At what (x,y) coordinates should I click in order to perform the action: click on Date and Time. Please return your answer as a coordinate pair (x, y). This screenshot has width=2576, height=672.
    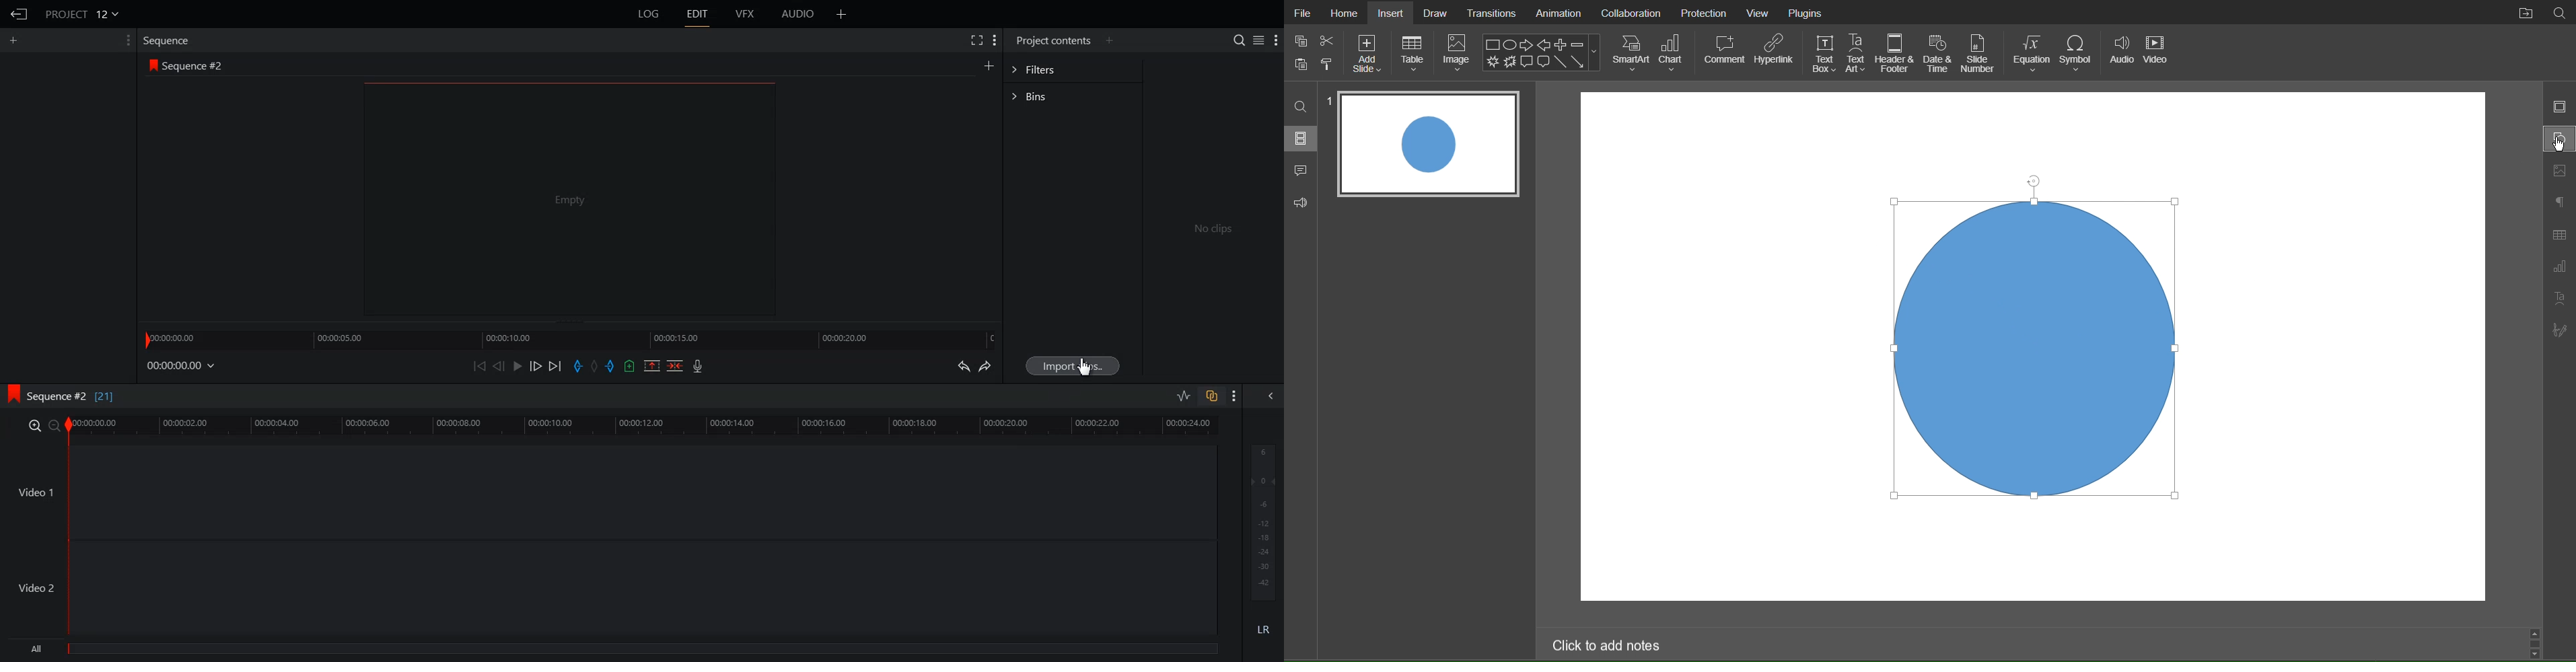
    Looking at the image, I should click on (1938, 52).